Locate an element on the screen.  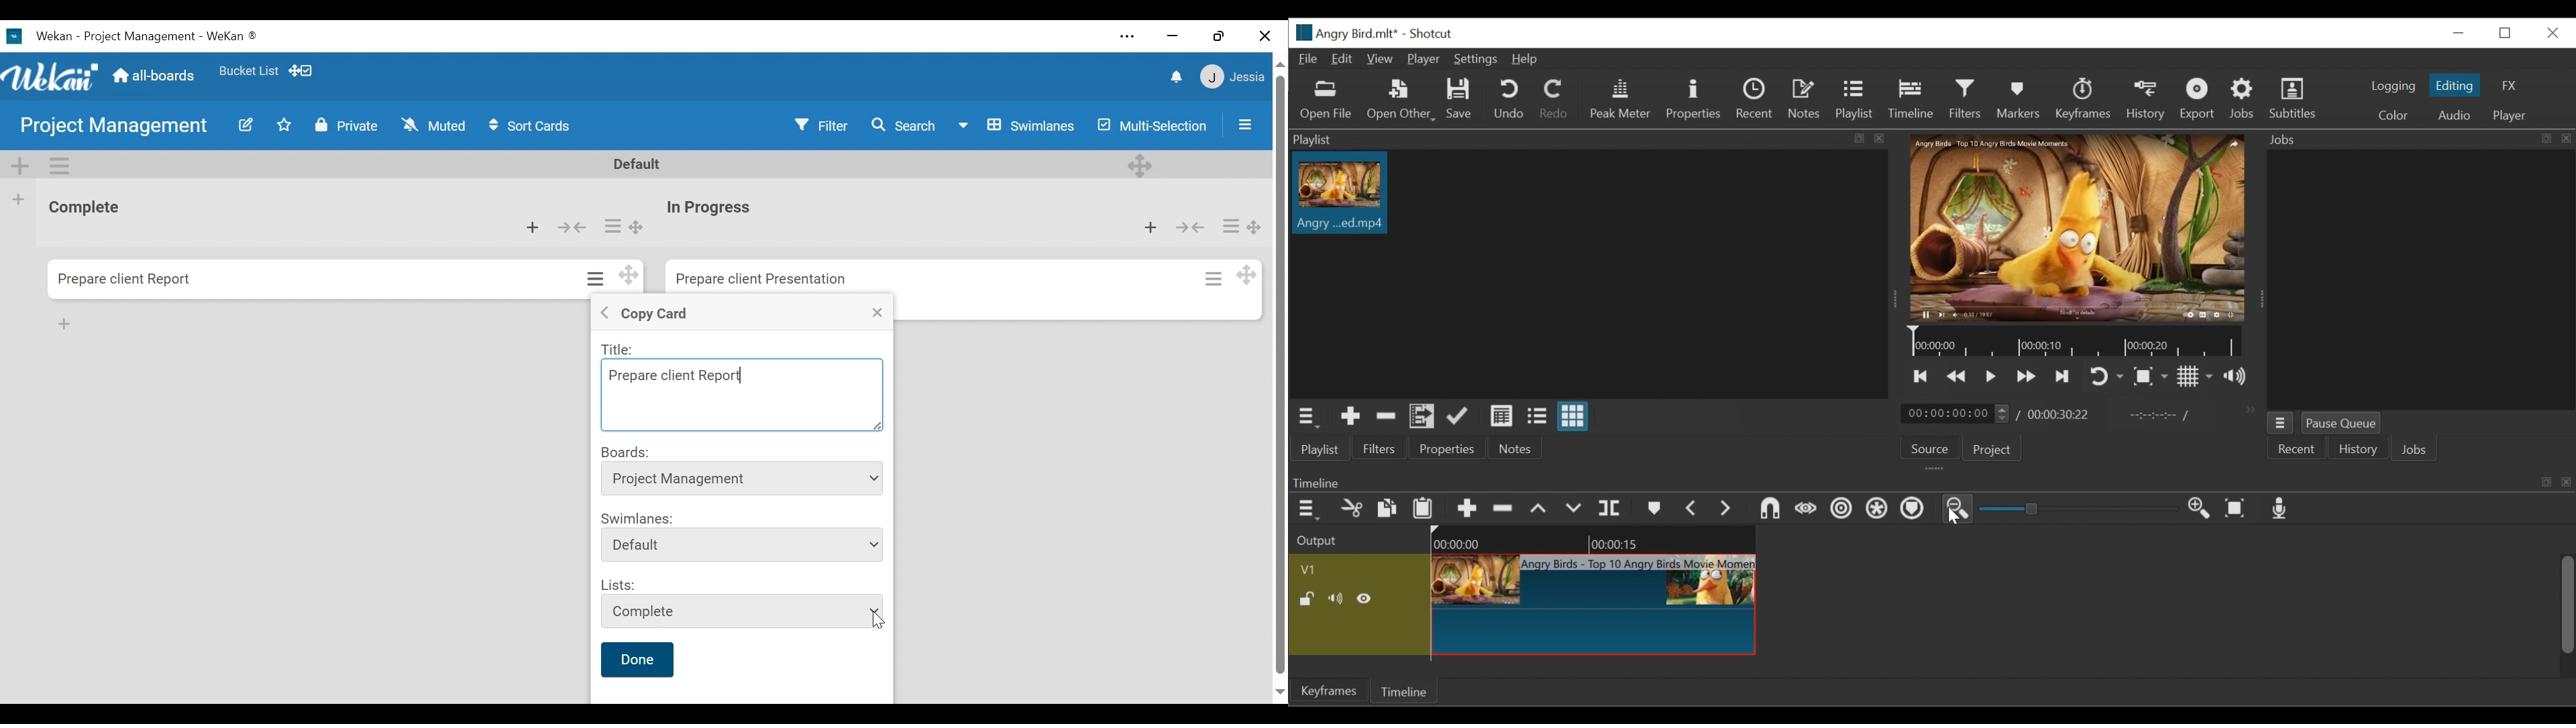
Clip is located at coordinates (1597, 605).